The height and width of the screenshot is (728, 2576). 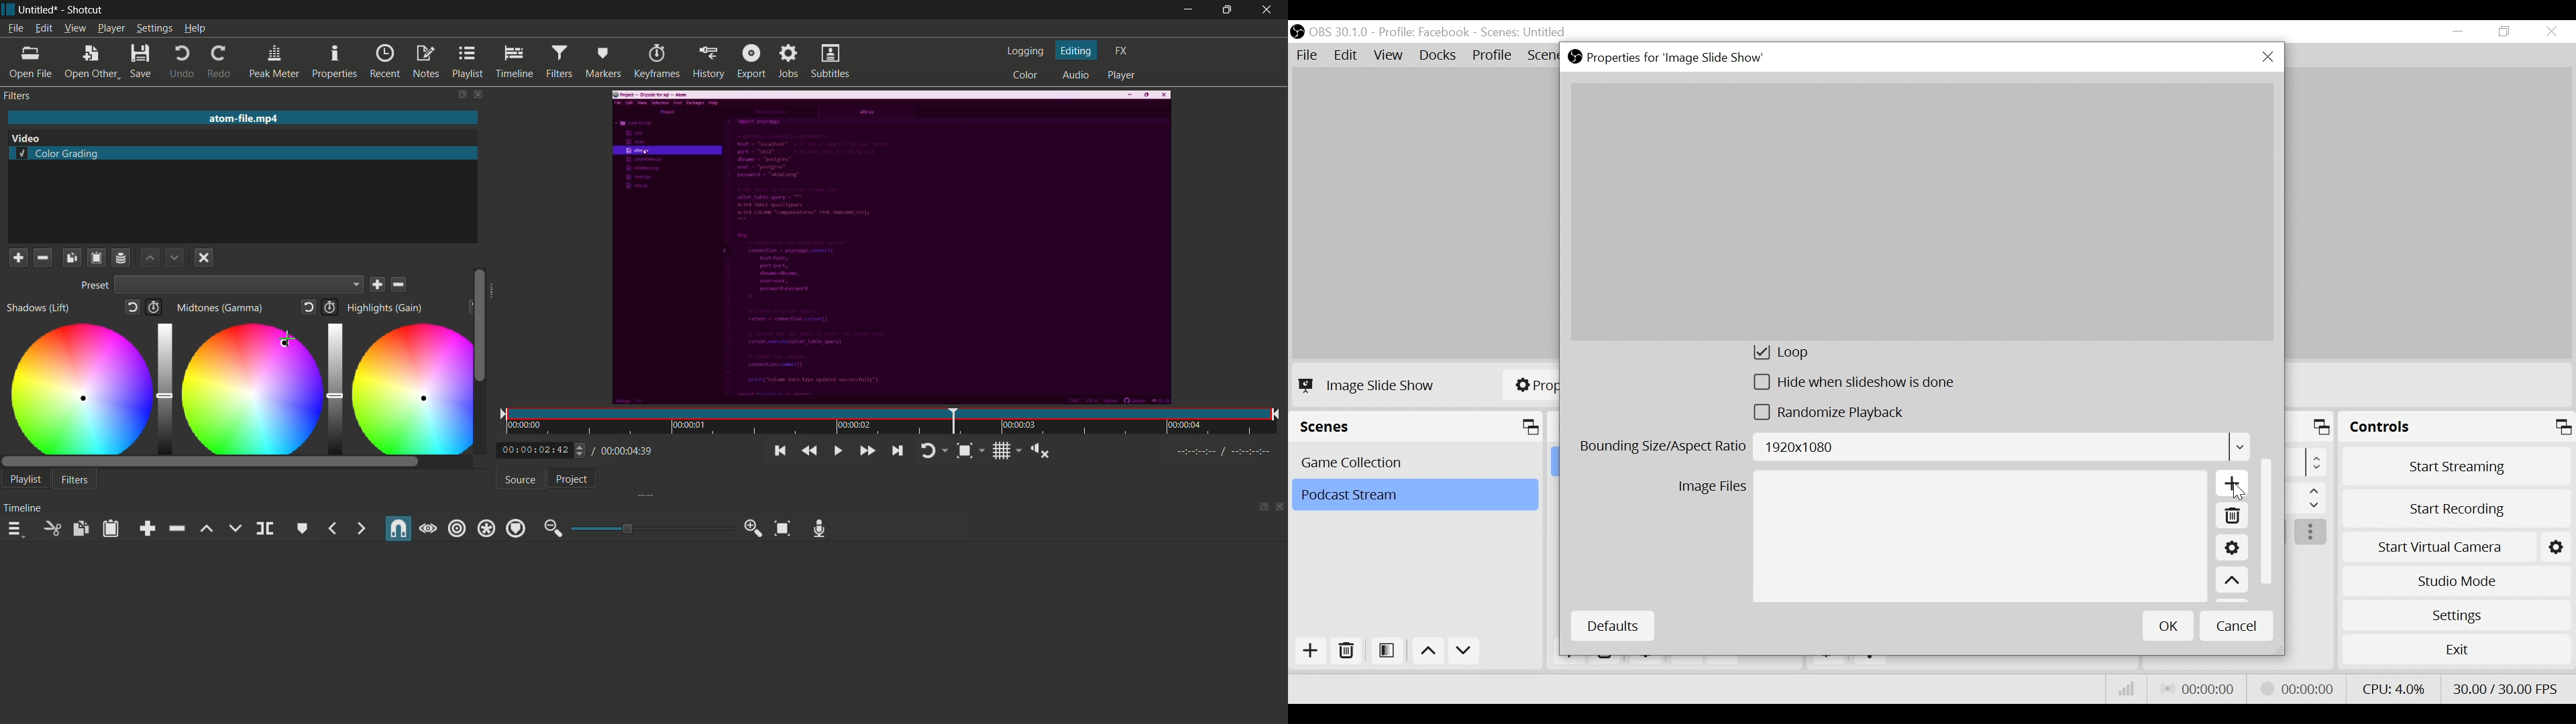 What do you see at coordinates (2457, 652) in the screenshot?
I see `Exit` at bounding box center [2457, 652].